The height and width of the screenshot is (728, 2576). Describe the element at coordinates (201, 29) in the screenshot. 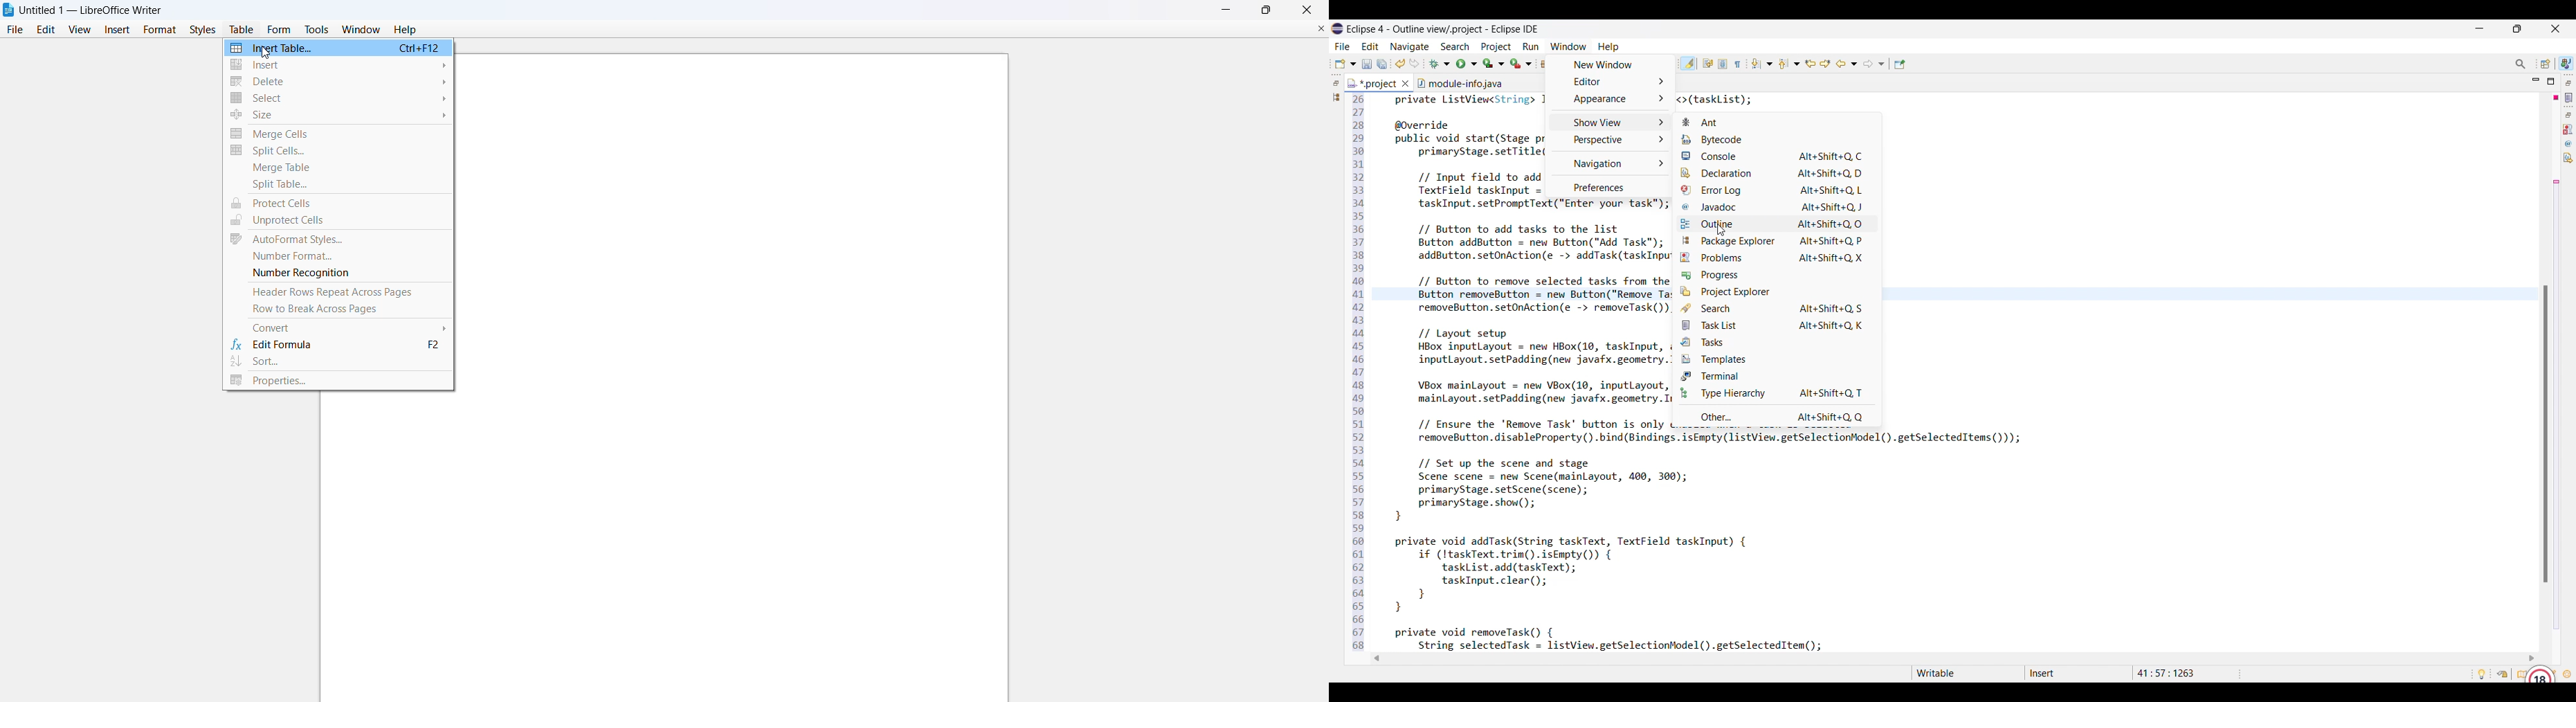

I see `styles` at that location.